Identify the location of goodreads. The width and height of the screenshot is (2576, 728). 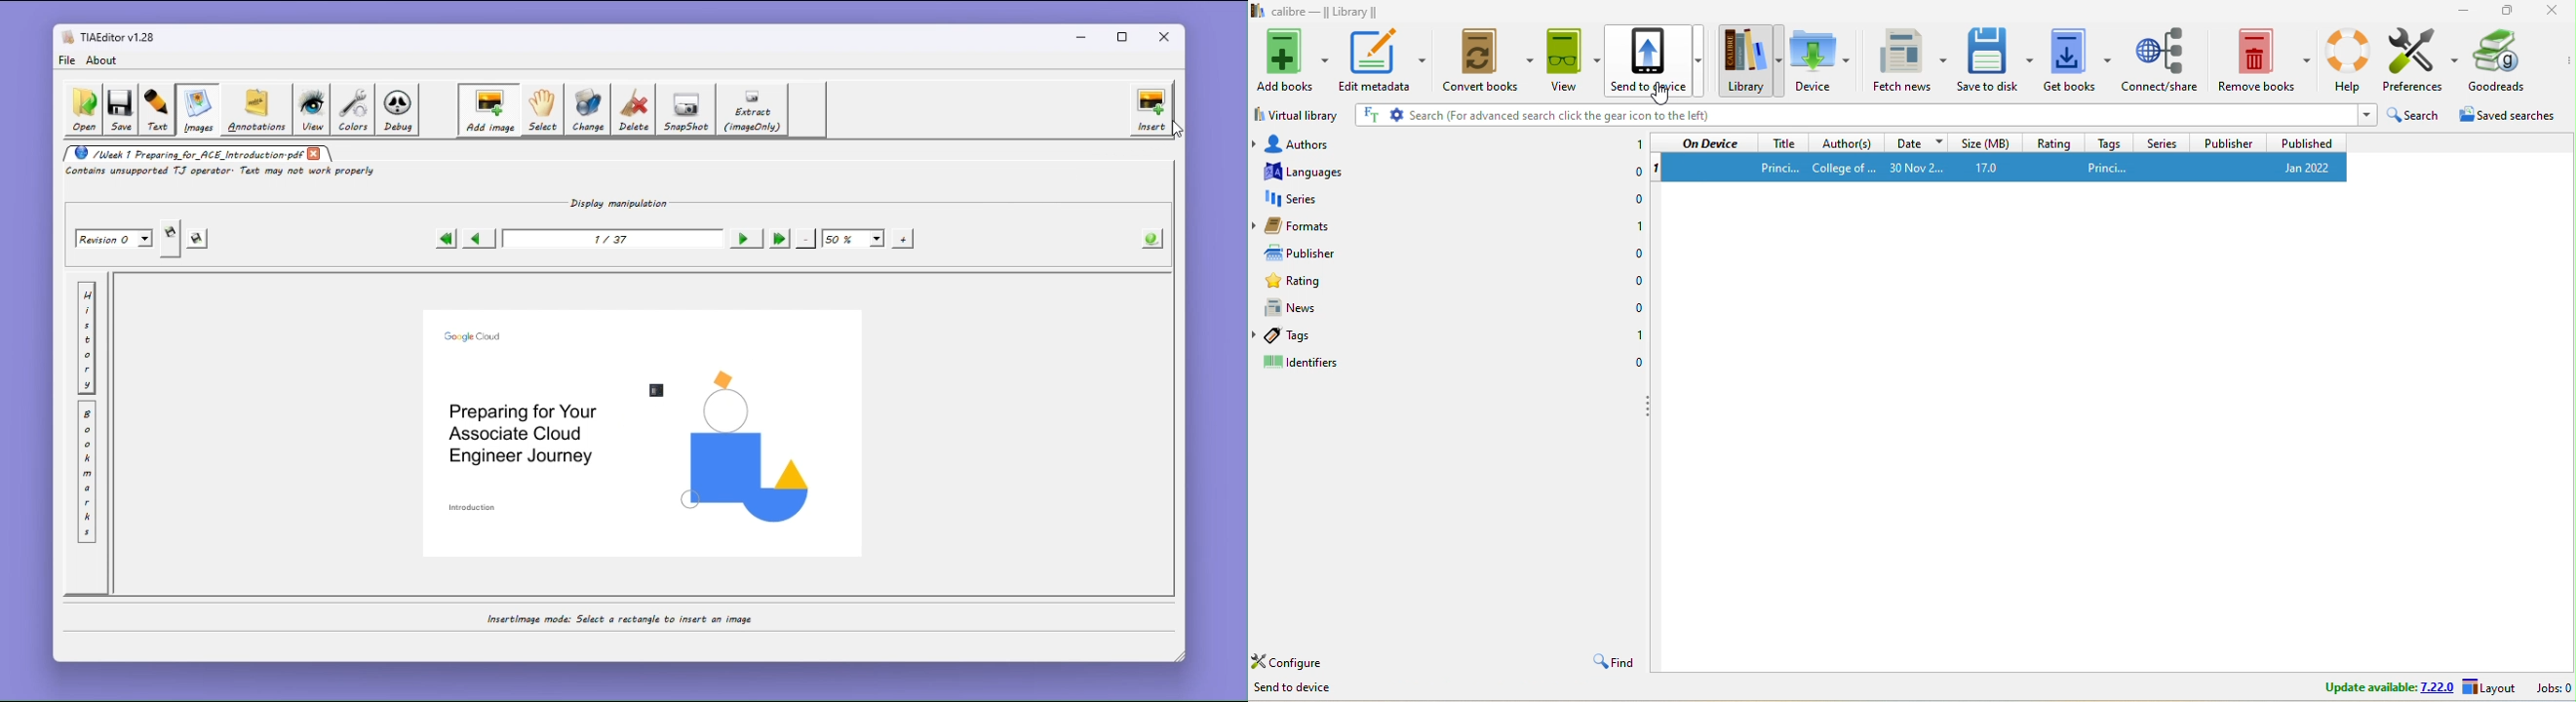
(2501, 58).